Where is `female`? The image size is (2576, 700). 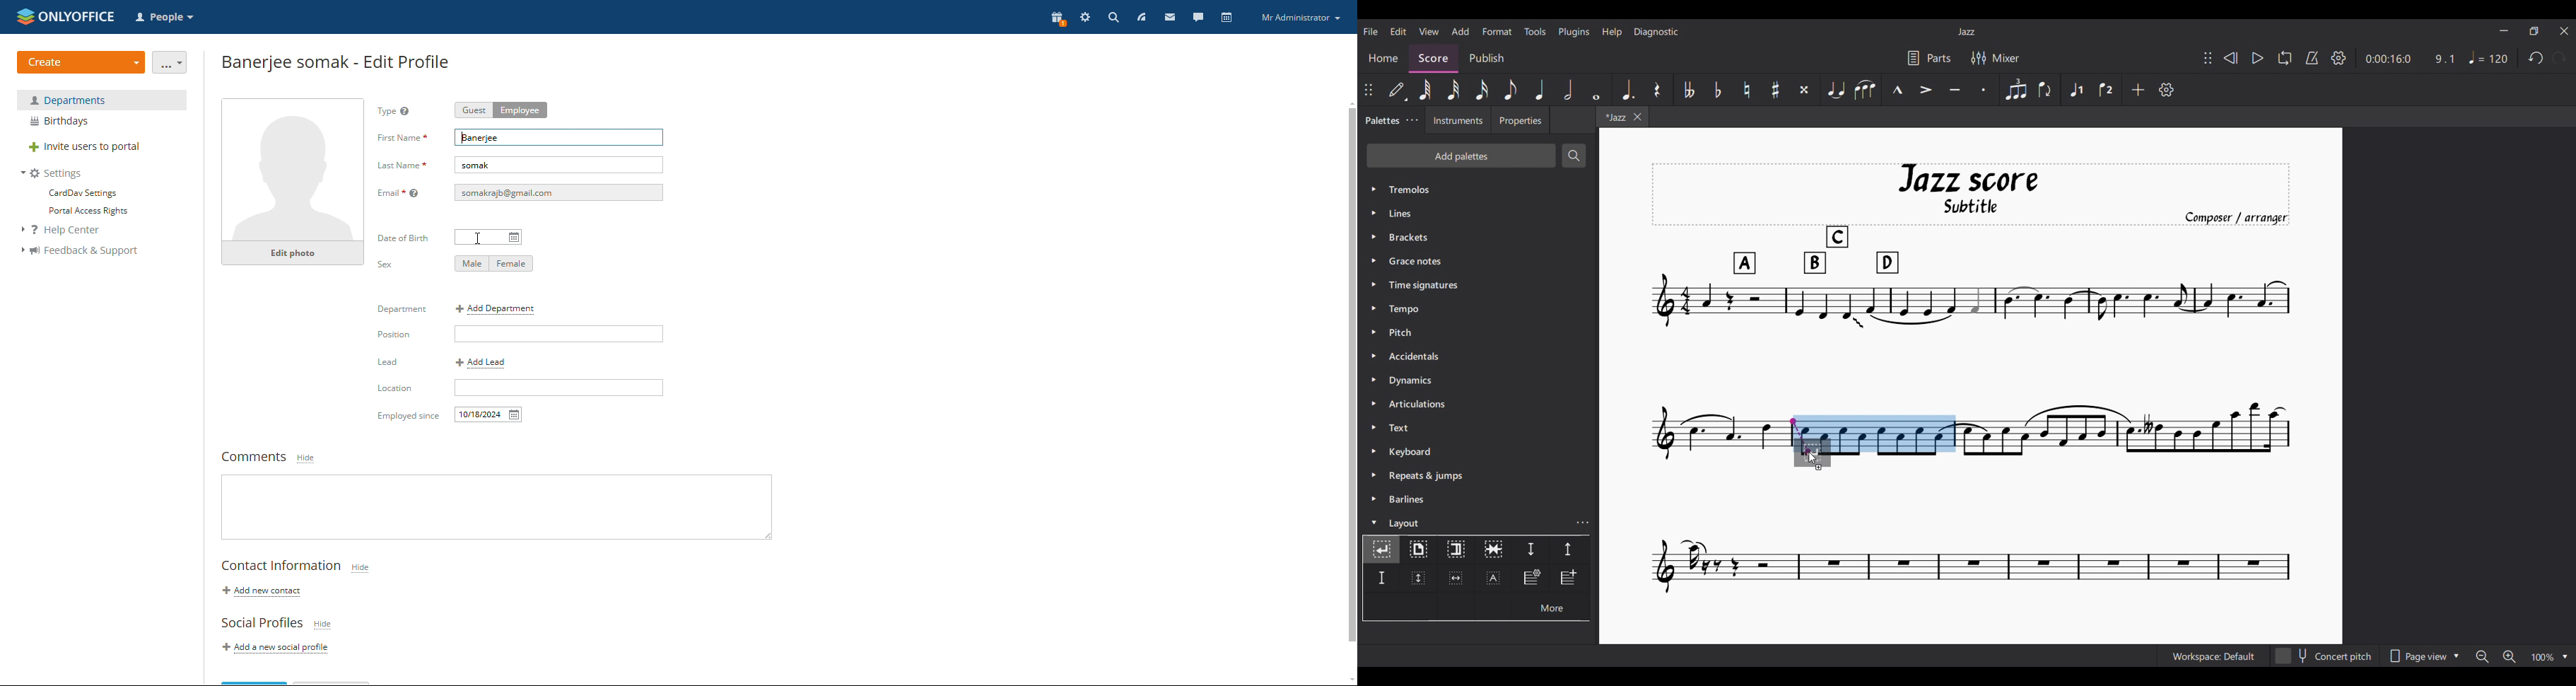 female is located at coordinates (512, 264).